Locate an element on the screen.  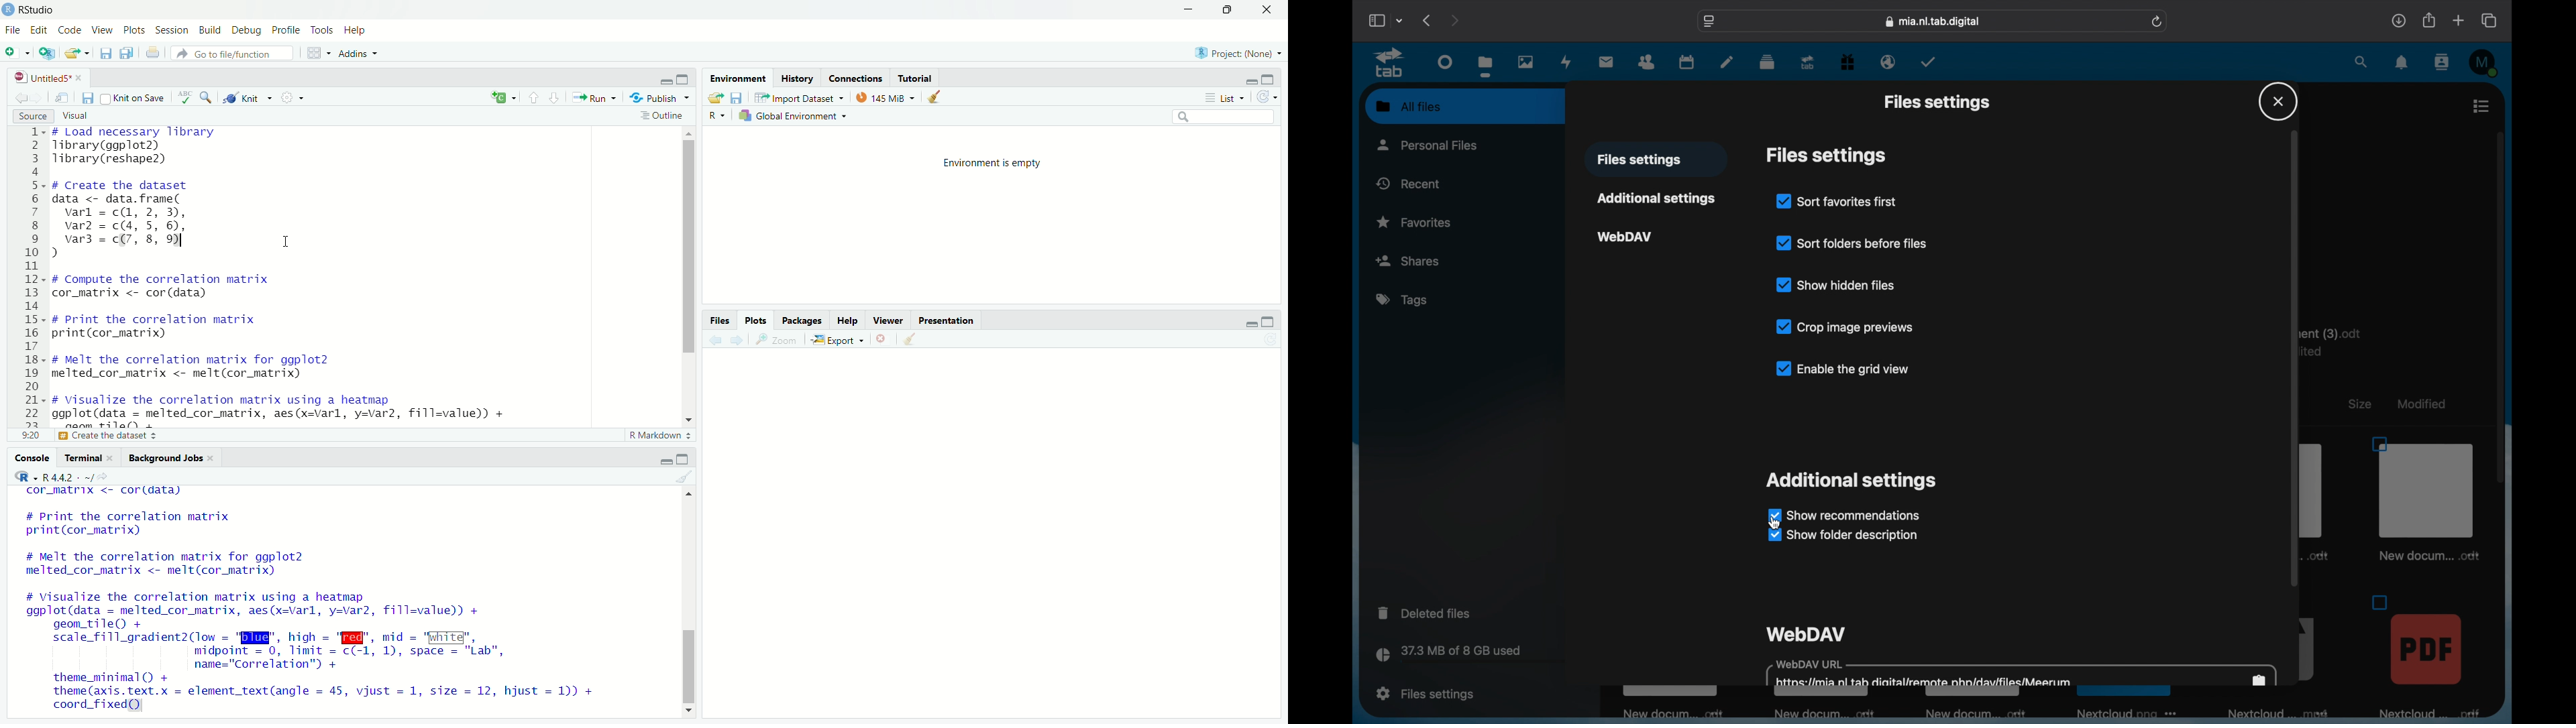
personal files is located at coordinates (1429, 144).